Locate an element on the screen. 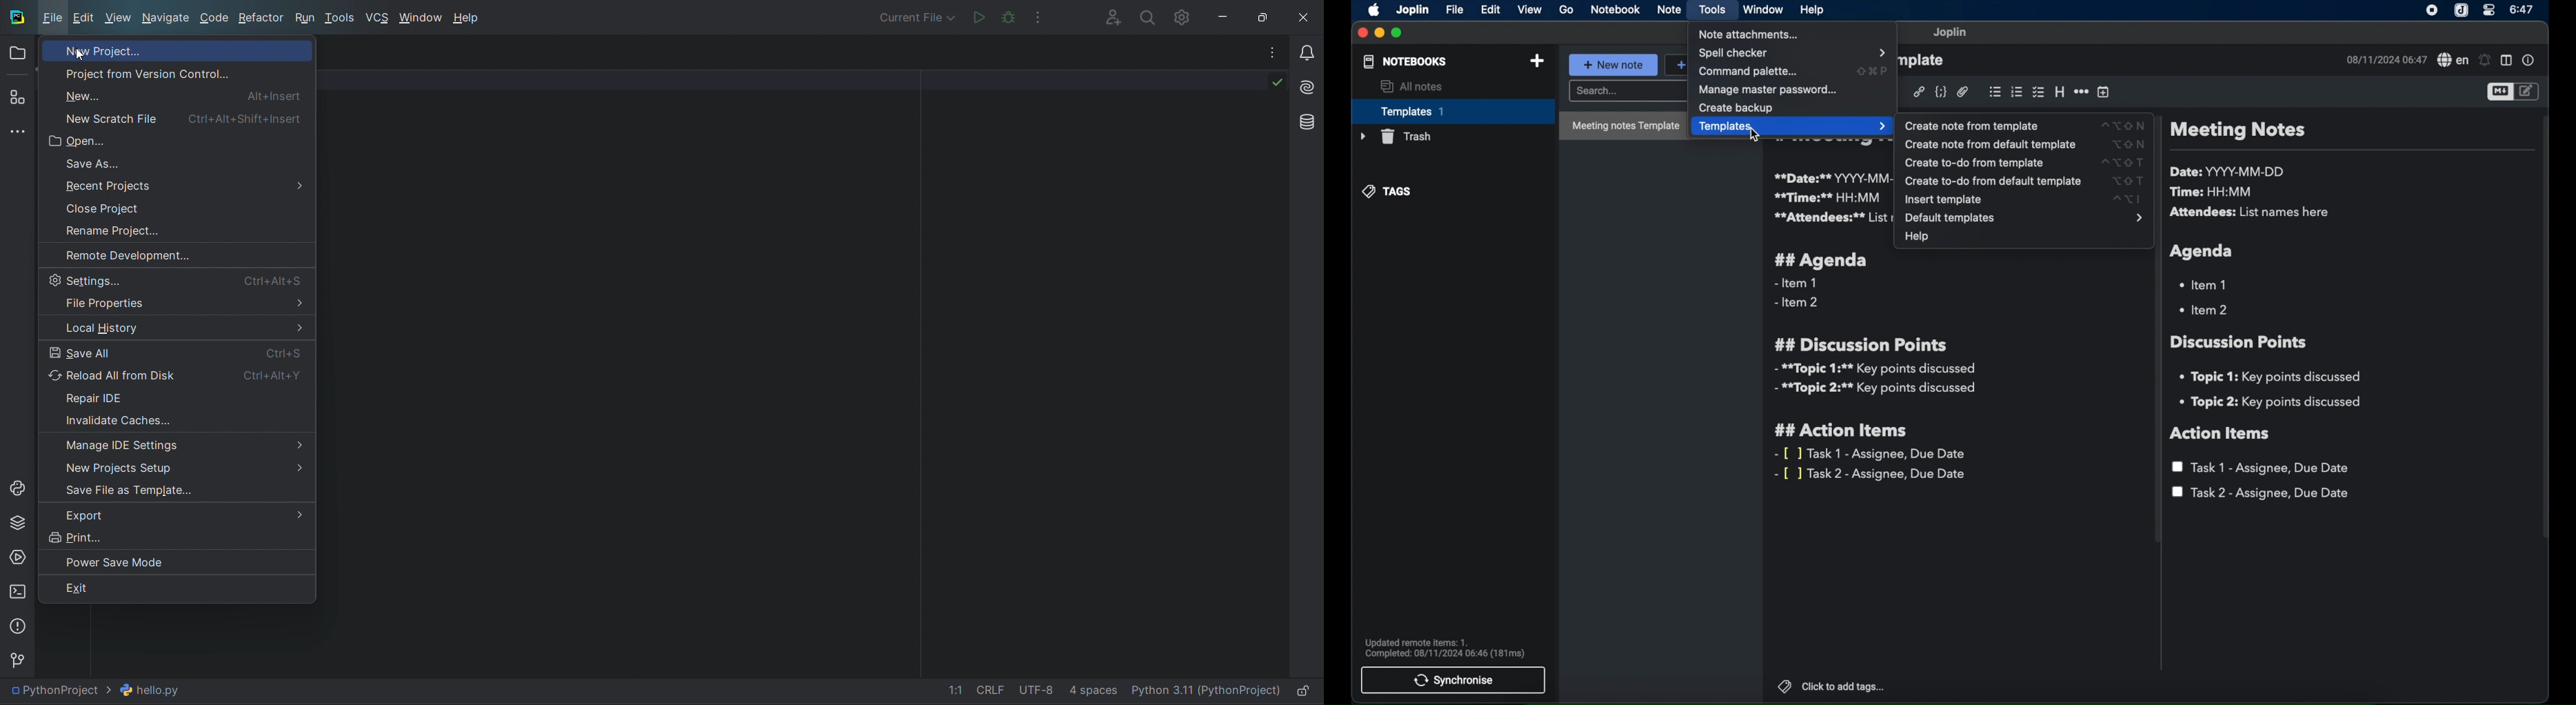  attach file is located at coordinates (1963, 92).